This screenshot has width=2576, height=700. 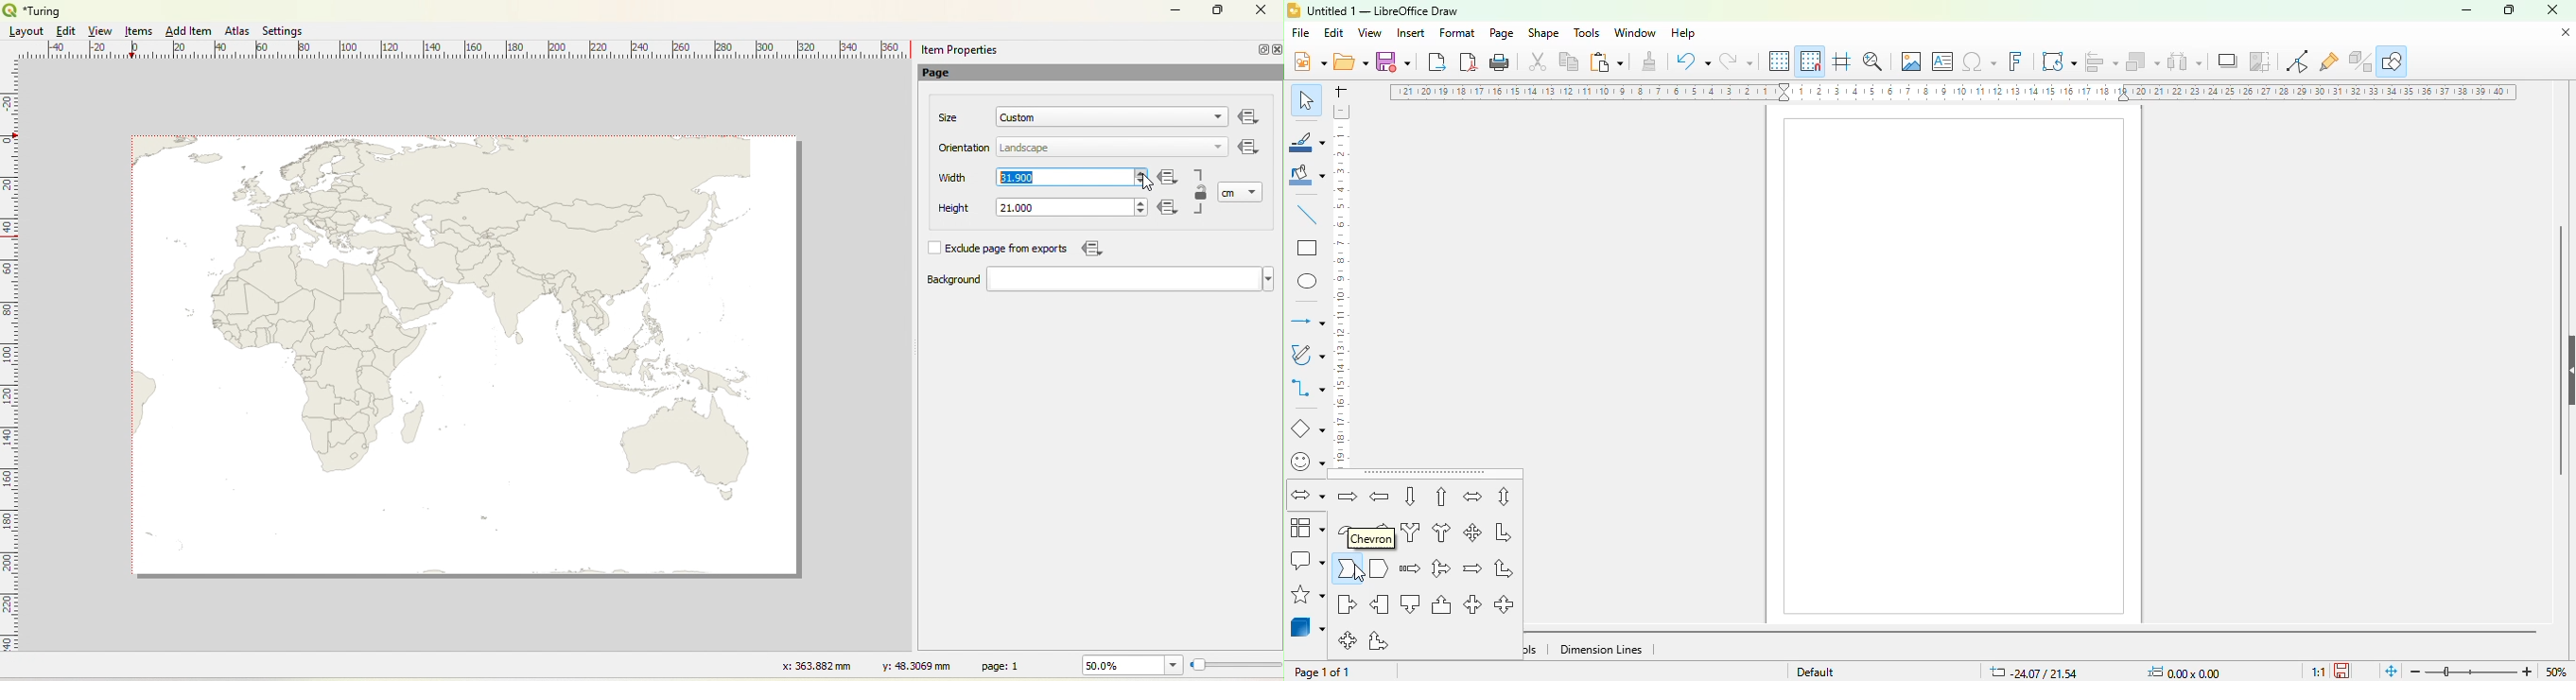 What do you see at coordinates (1979, 61) in the screenshot?
I see `insert special characters` at bounding box center [1979, 61].